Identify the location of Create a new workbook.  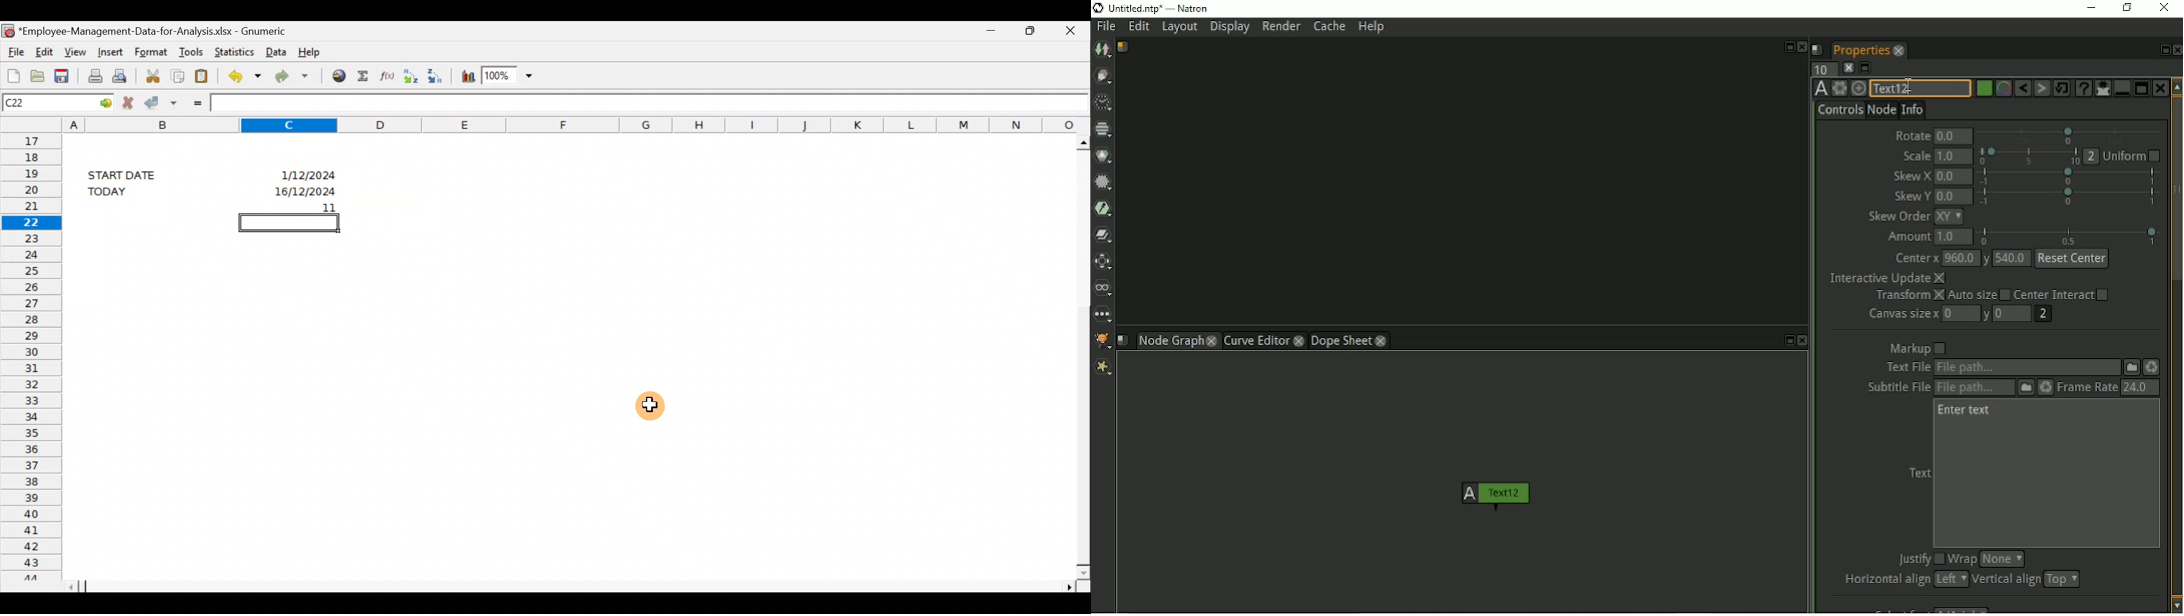
(11, 73).